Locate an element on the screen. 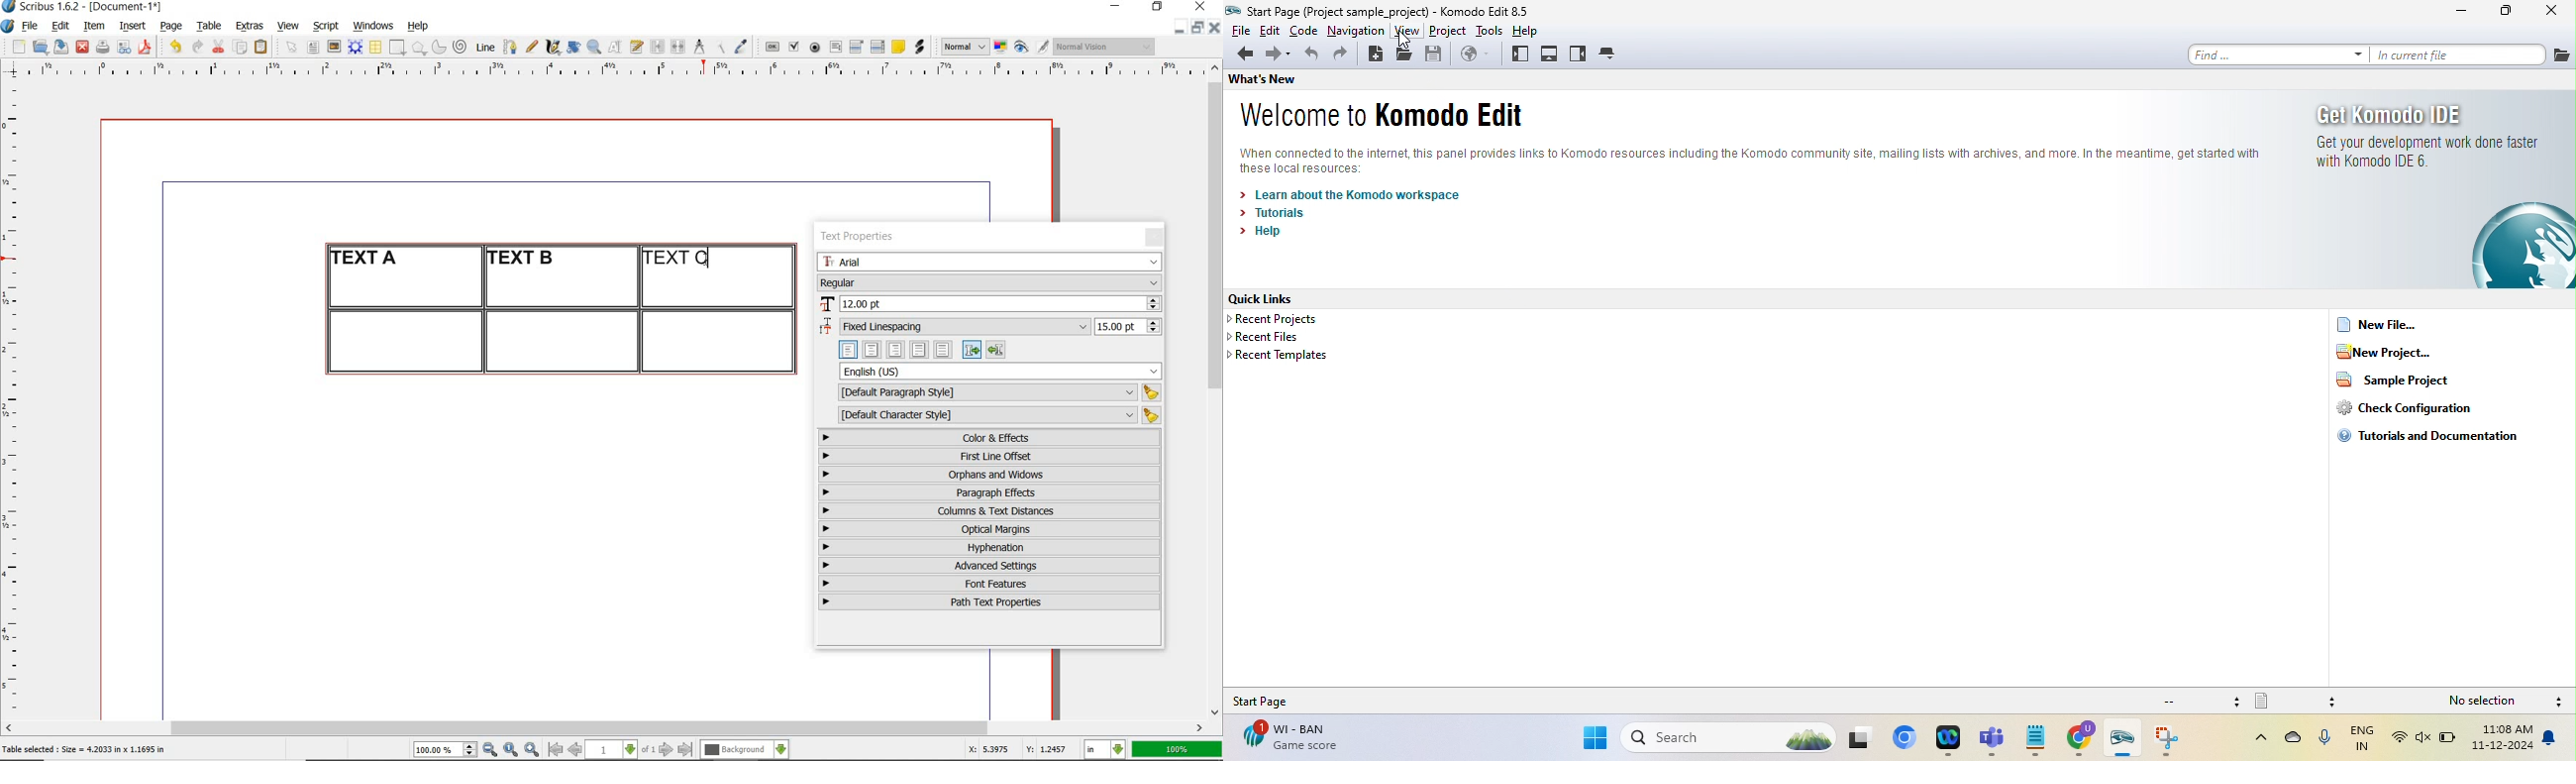 This screenshot has height=784, width=2576. go to previous page is located at coordinates (575, 750).